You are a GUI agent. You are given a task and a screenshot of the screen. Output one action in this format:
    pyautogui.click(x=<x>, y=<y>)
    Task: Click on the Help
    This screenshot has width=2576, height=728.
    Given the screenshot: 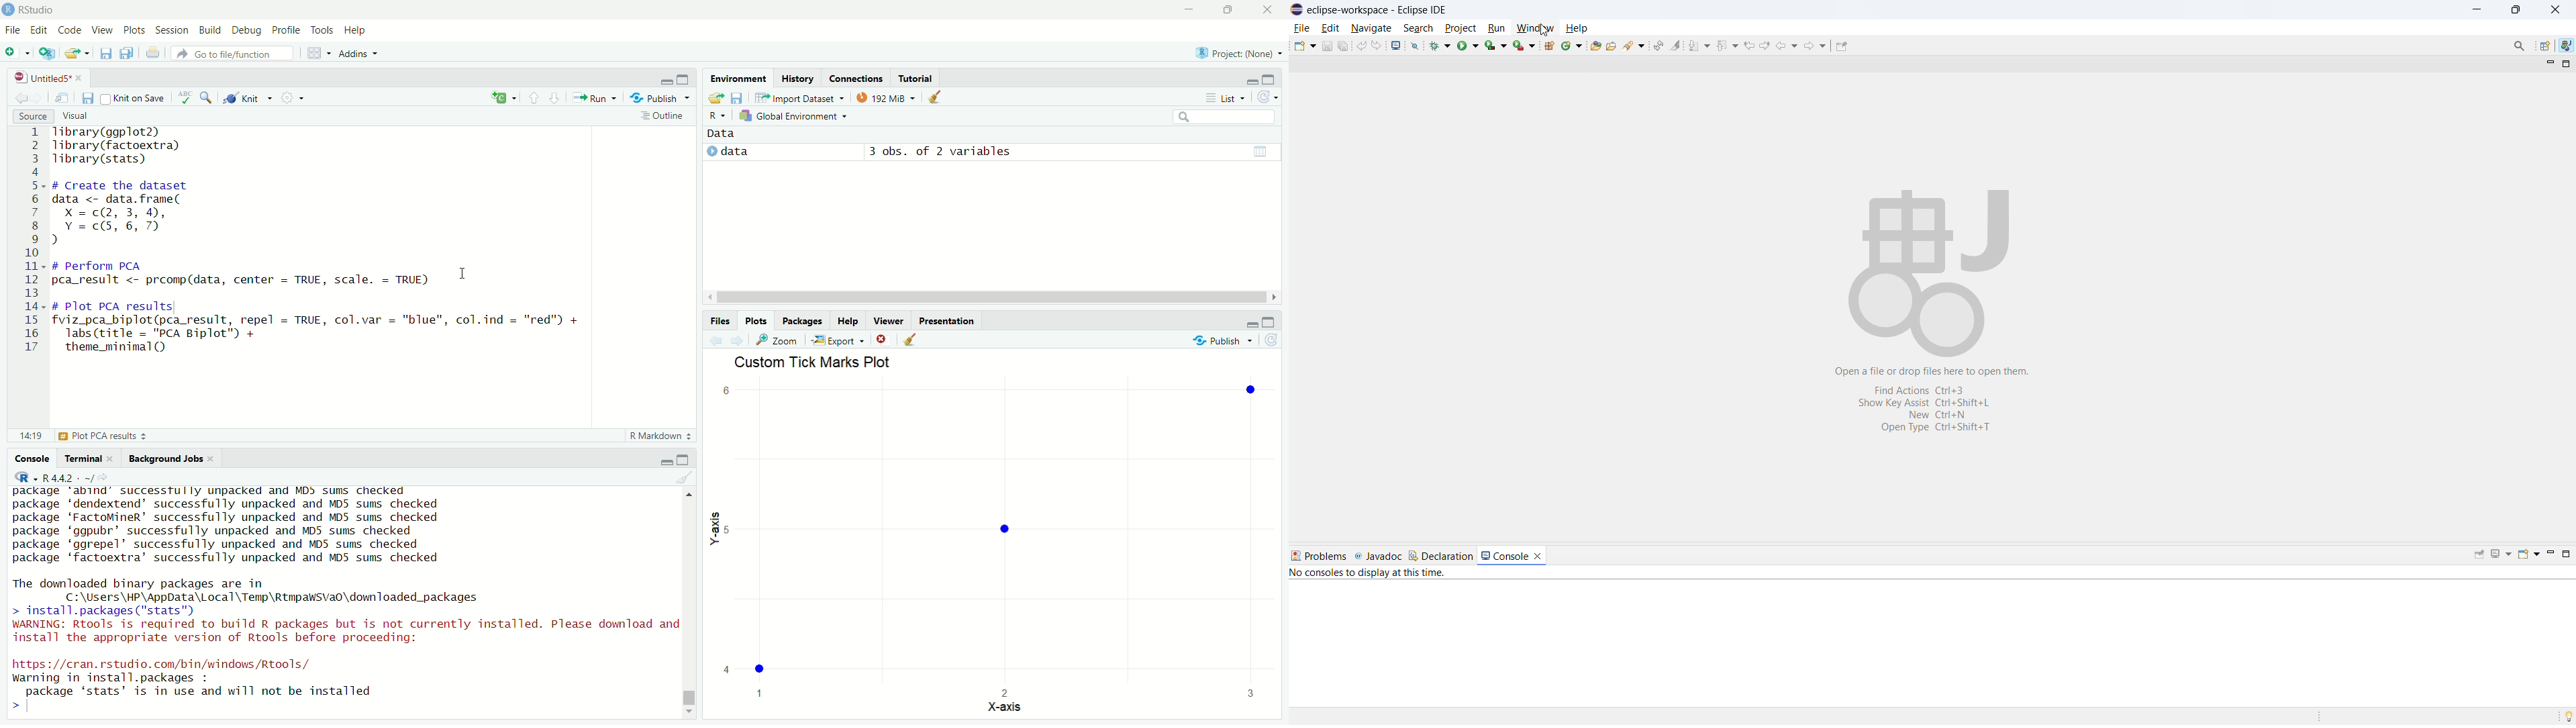 What is the action you would take?
    pyautogui.click(x=356, y=30)
    